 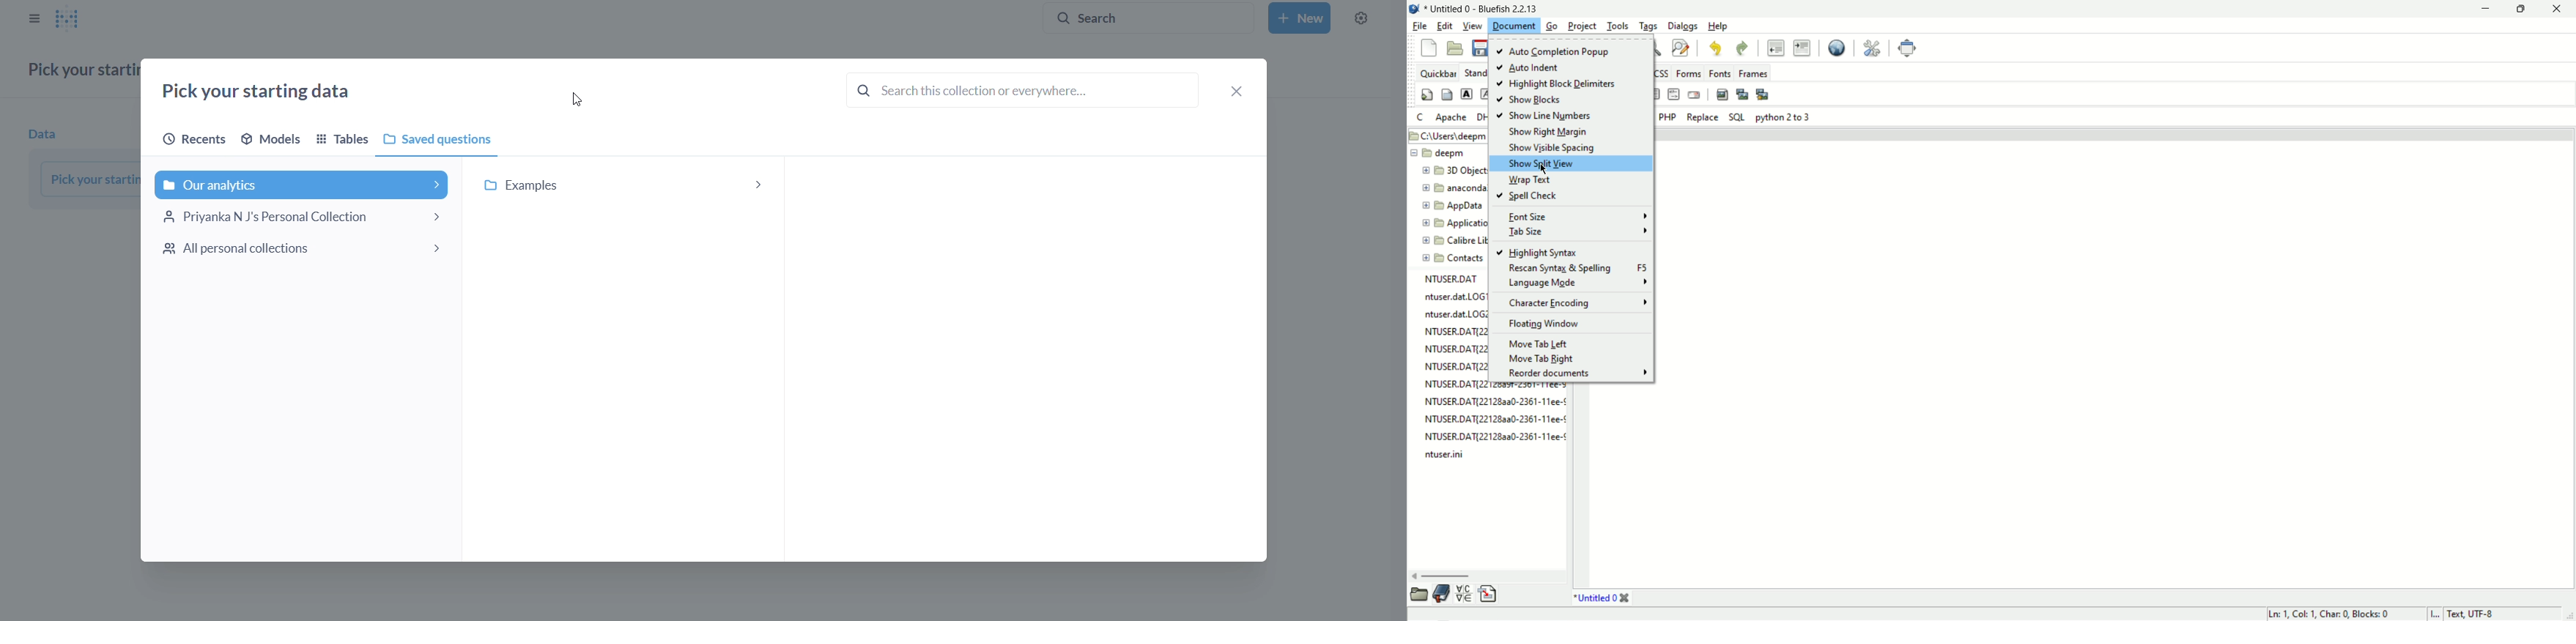 What do you see at coordinates (1481, 577) in the screenshot?
I see `scroll bar` at bounding box center [1481, 577].